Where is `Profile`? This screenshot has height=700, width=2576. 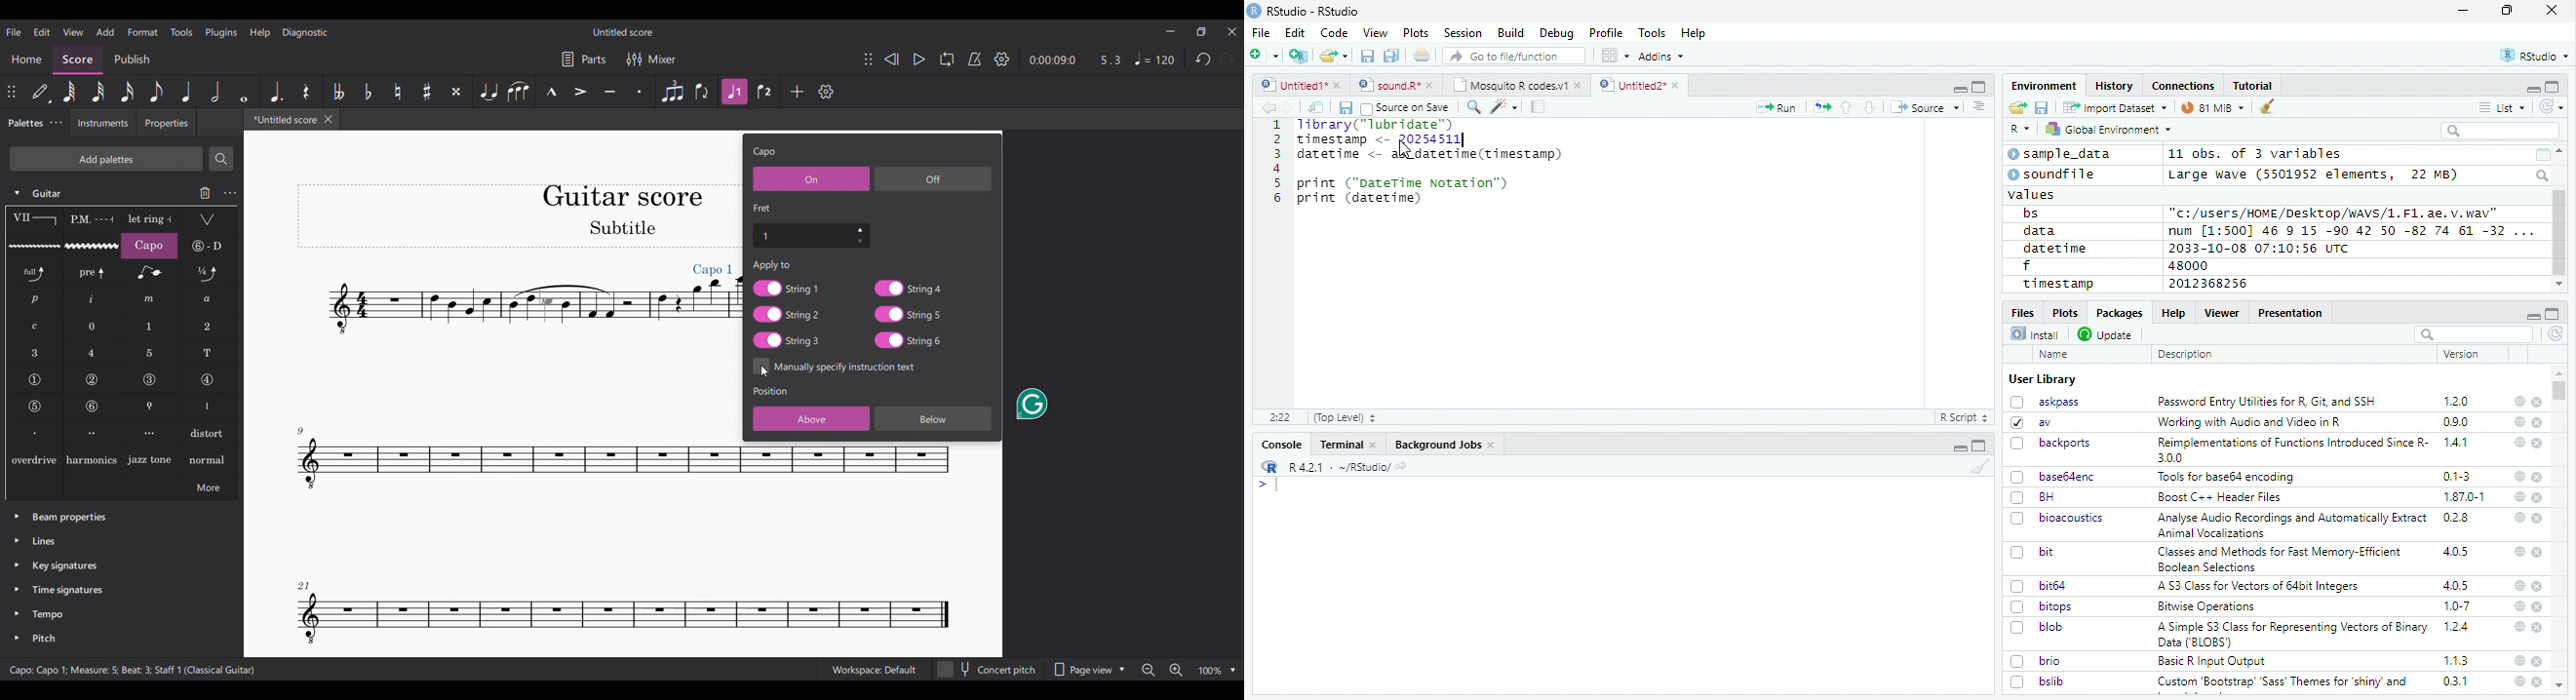 Profile is located at coordinates (1606, 33).